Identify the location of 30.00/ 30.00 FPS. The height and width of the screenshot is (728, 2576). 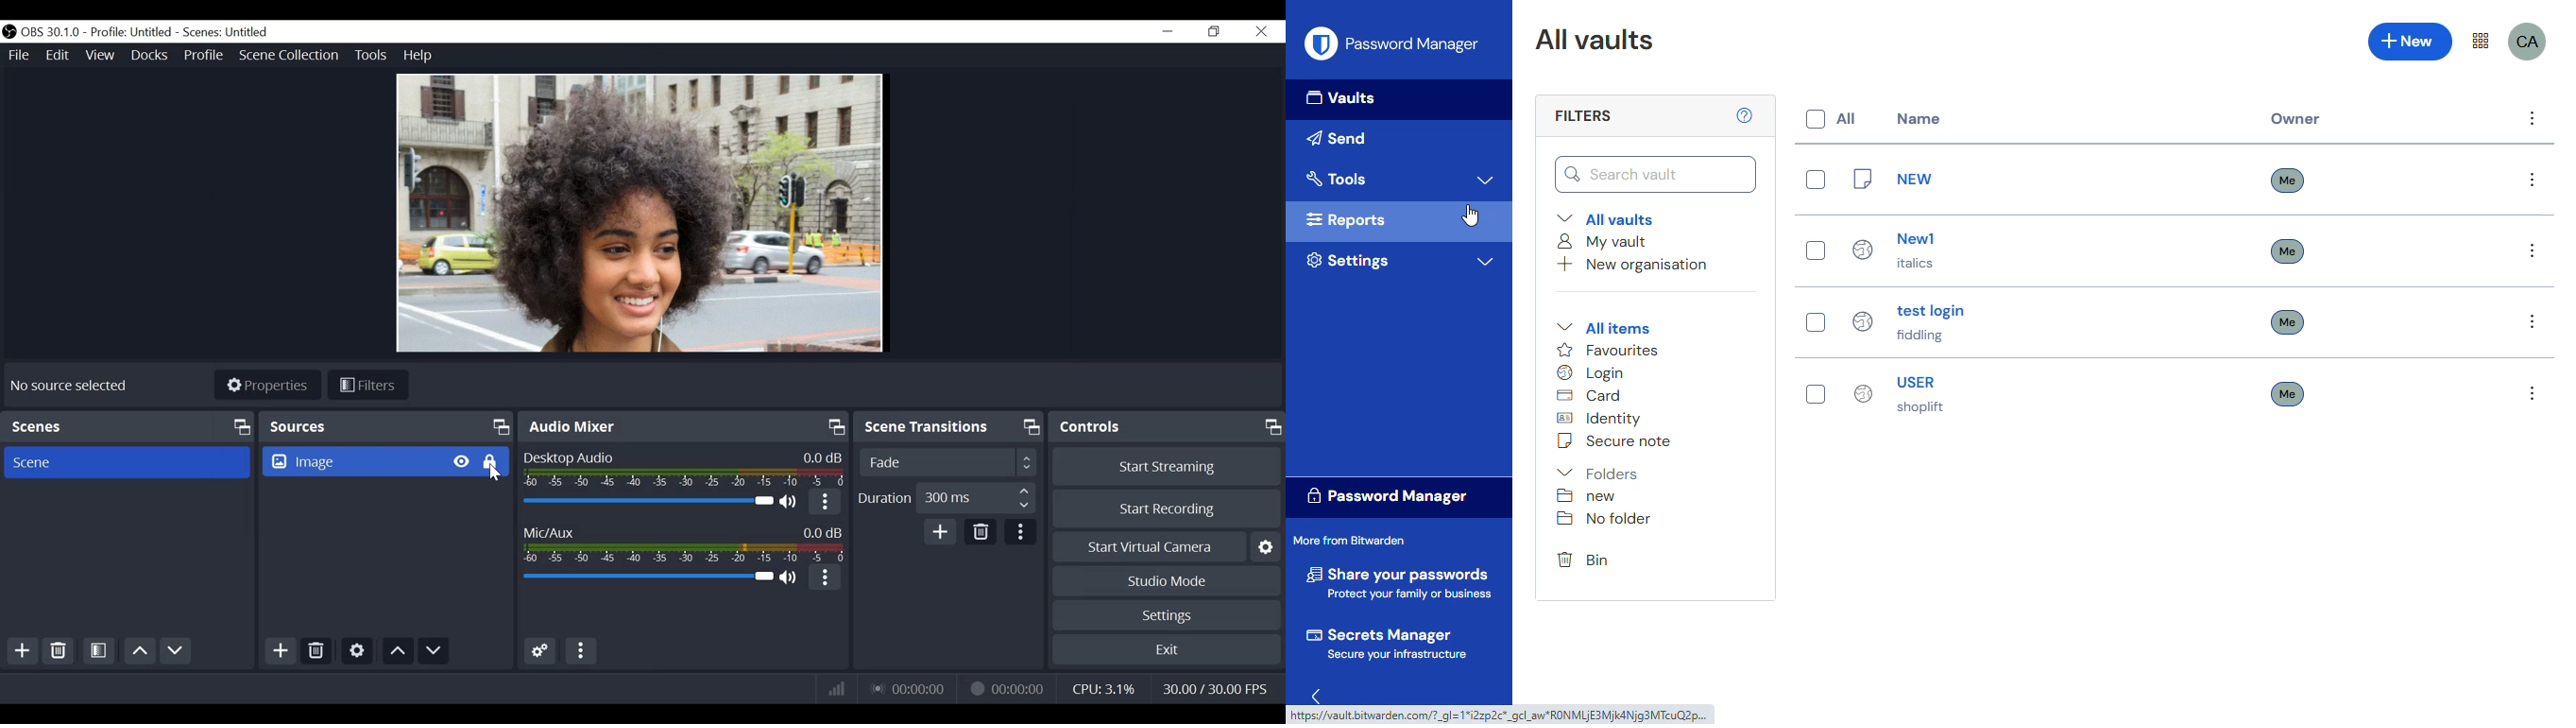
(1219, 688).